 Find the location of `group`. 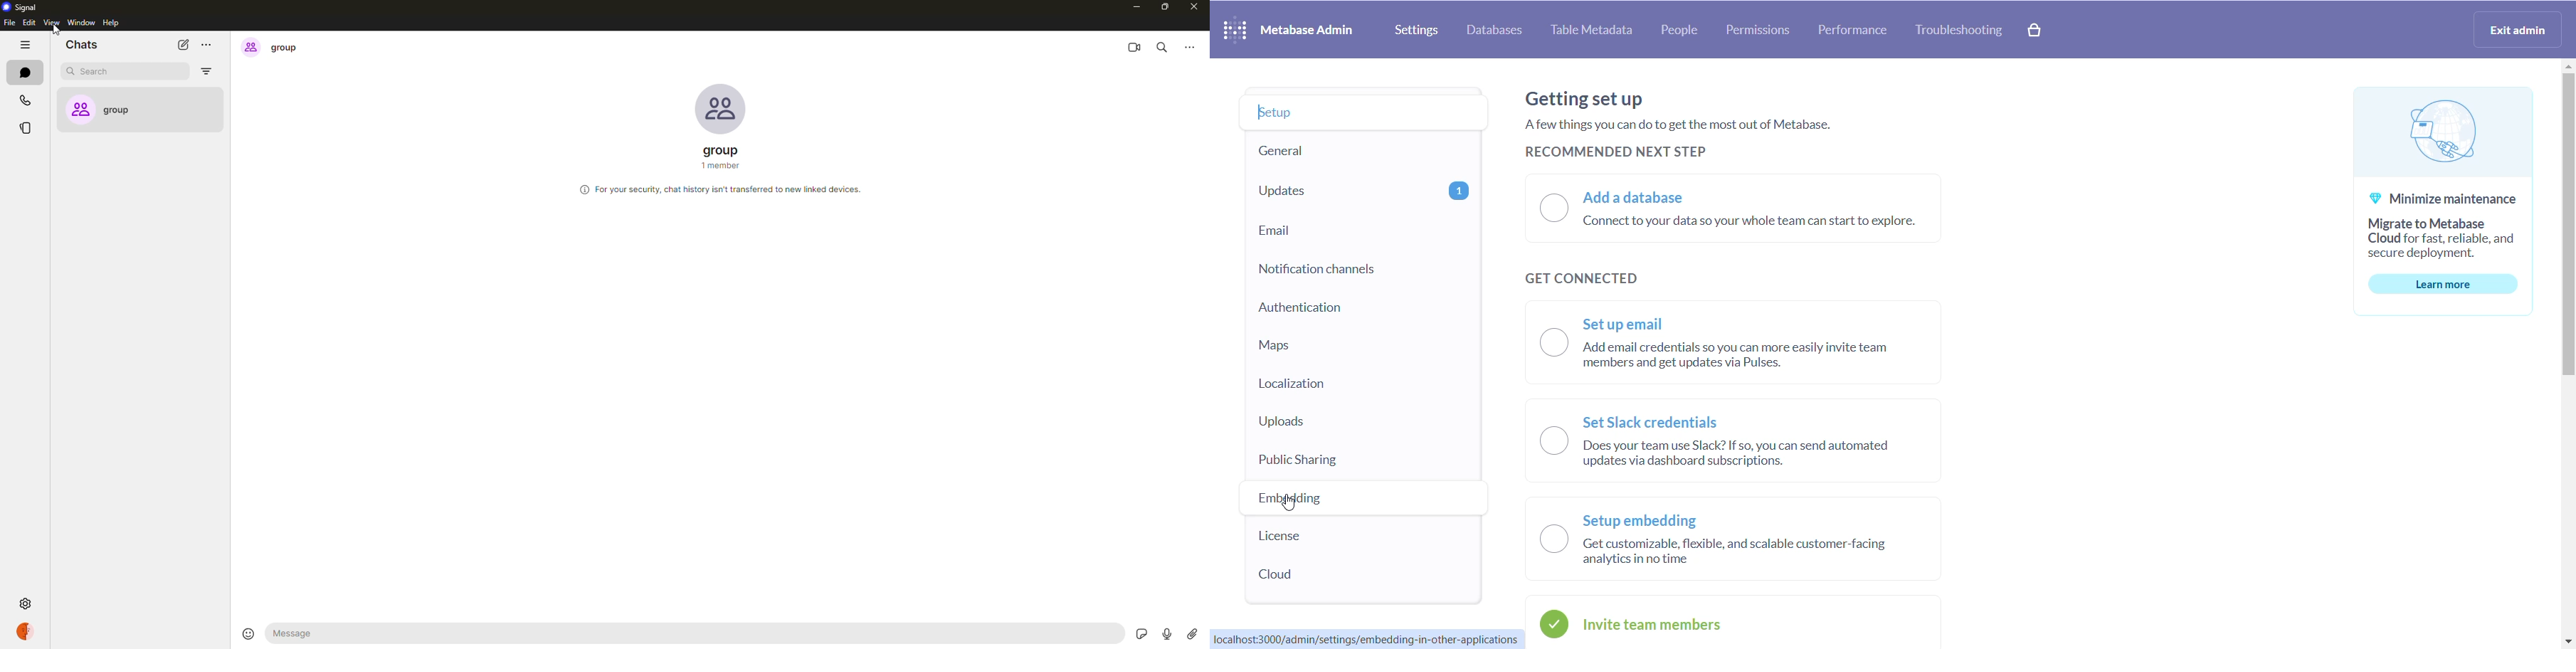

group is located at coordinates (271, 48).